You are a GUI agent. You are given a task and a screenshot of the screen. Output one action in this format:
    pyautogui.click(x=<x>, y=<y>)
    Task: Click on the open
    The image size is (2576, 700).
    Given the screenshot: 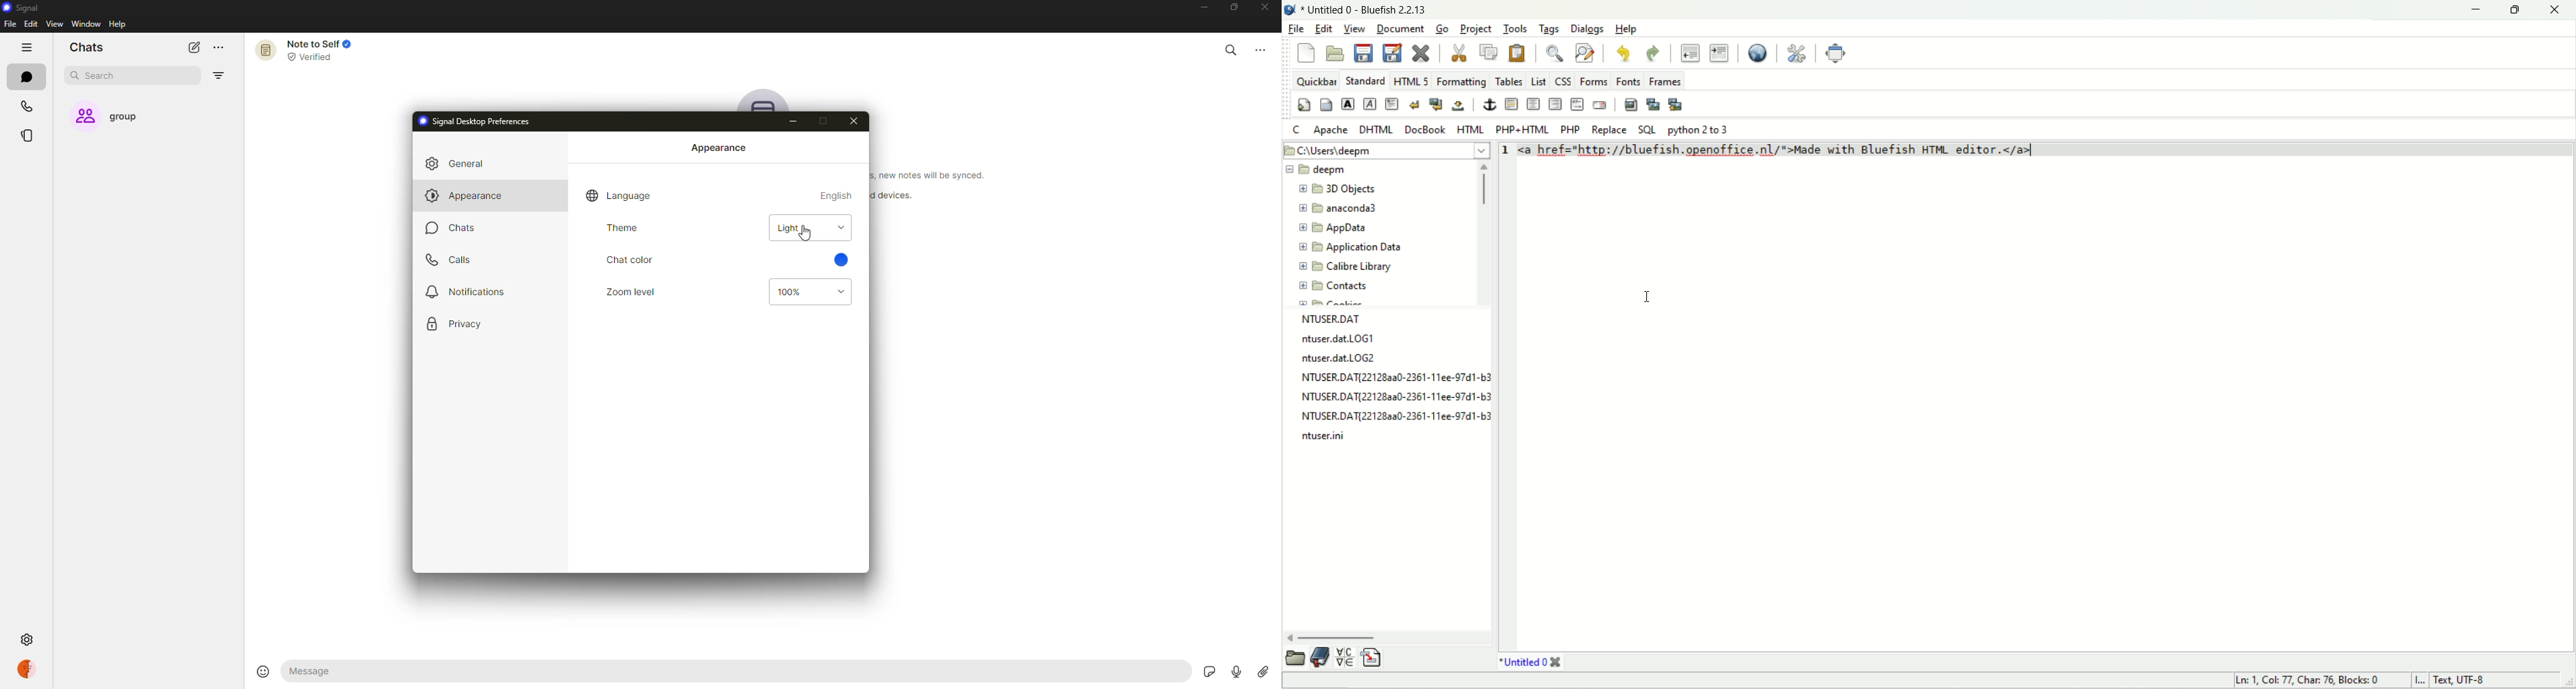 What is the action you would take?
    pyautogui.click(x=1294, y=659)
    